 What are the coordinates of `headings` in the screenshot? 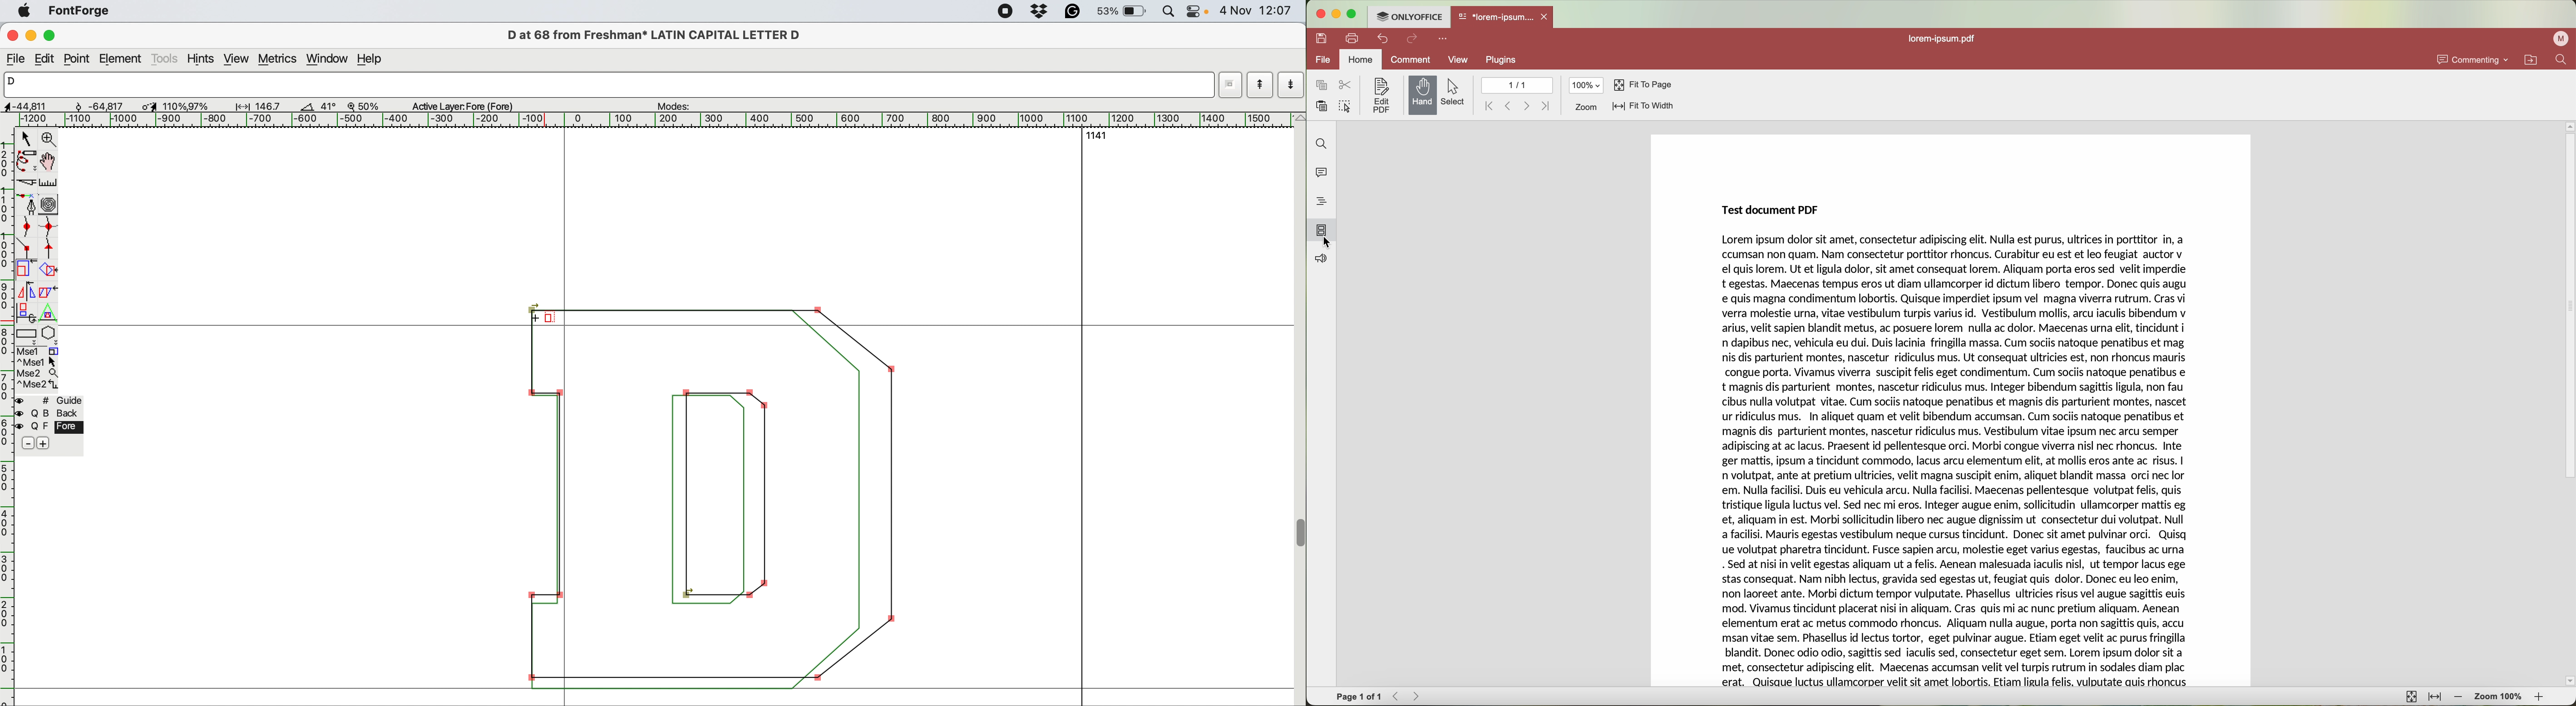 It's located at (1322, 202).